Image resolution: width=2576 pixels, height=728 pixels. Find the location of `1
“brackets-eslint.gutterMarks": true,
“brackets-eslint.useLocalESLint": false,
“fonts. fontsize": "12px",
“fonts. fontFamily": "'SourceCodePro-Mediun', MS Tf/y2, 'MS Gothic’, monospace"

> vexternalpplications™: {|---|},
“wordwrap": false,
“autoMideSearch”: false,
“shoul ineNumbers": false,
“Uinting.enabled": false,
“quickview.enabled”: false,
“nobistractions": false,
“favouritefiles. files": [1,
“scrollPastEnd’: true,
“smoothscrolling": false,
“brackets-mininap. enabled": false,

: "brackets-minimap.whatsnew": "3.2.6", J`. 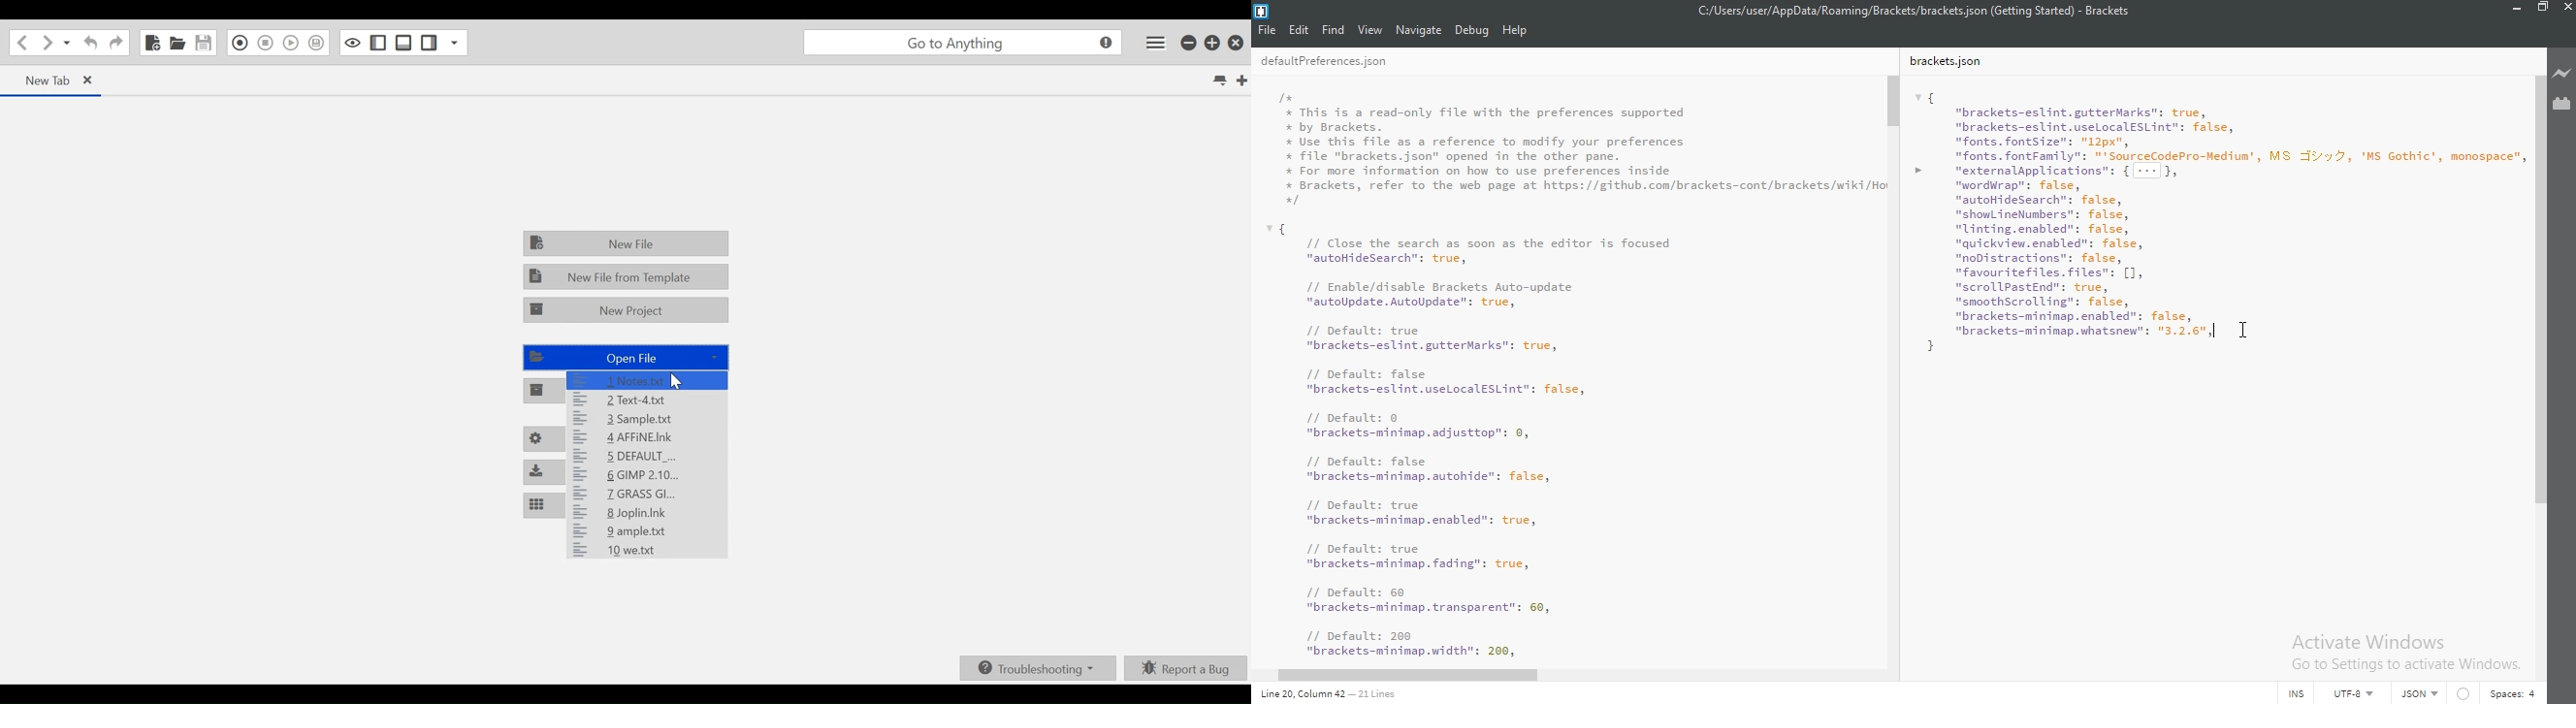

1
“brackets-eslint.gutterMarks": true,
“brackets-eslint.useLocalESLint": false,
“fonts. fontsize": "12px",
“fonts. fontFamily": "'SourceCodePro-Mediun', MS Tf/y2, 'MS Gothic’, monospace"

> vexternalpplications™: {|---|},
“wordwrap": false,
“autoMideSearch”: false,
“shoul ineNumbers": false,
“Uinting.enabled": false,
“quickview.enabled”: false,
“nobistractions": false,
“favouritefiles. files": [1,
“scrollPastEnd’: true,
“smoothscrolling": false,
“brackets-mininap. enabled": false,

: "brackets-minimap.whatsnew": "3.2.6", J is located at coordinates (2216, 228).